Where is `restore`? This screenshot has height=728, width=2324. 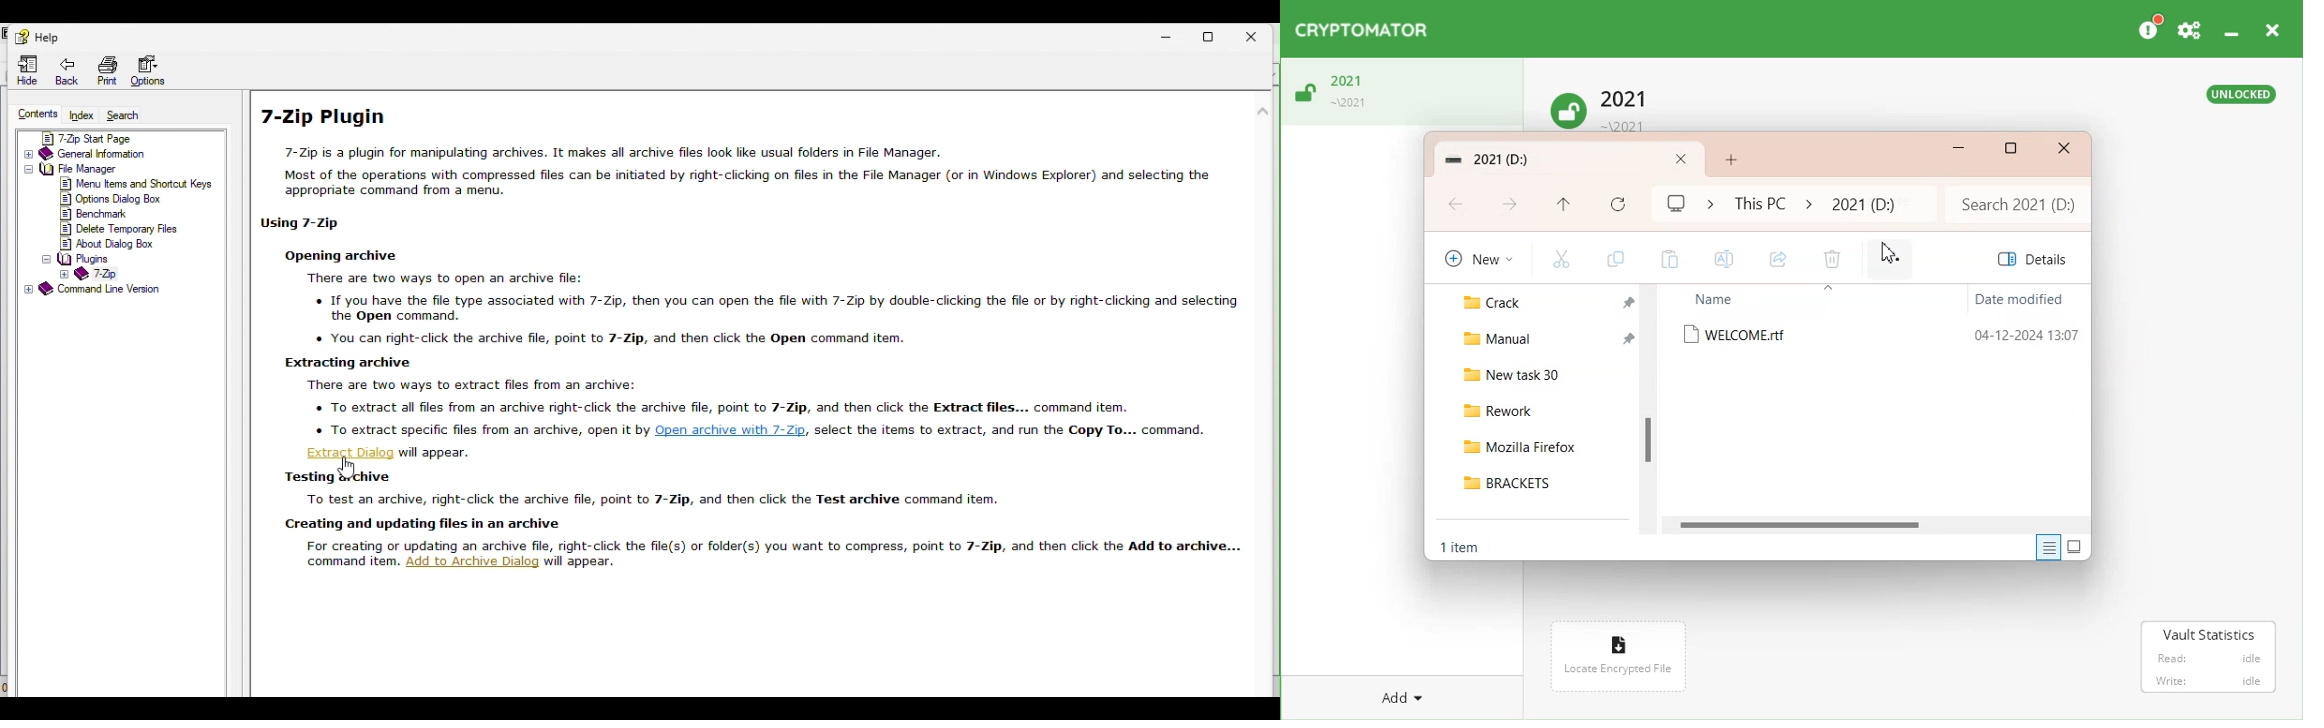 restore is located at coordinates (1215, 35).